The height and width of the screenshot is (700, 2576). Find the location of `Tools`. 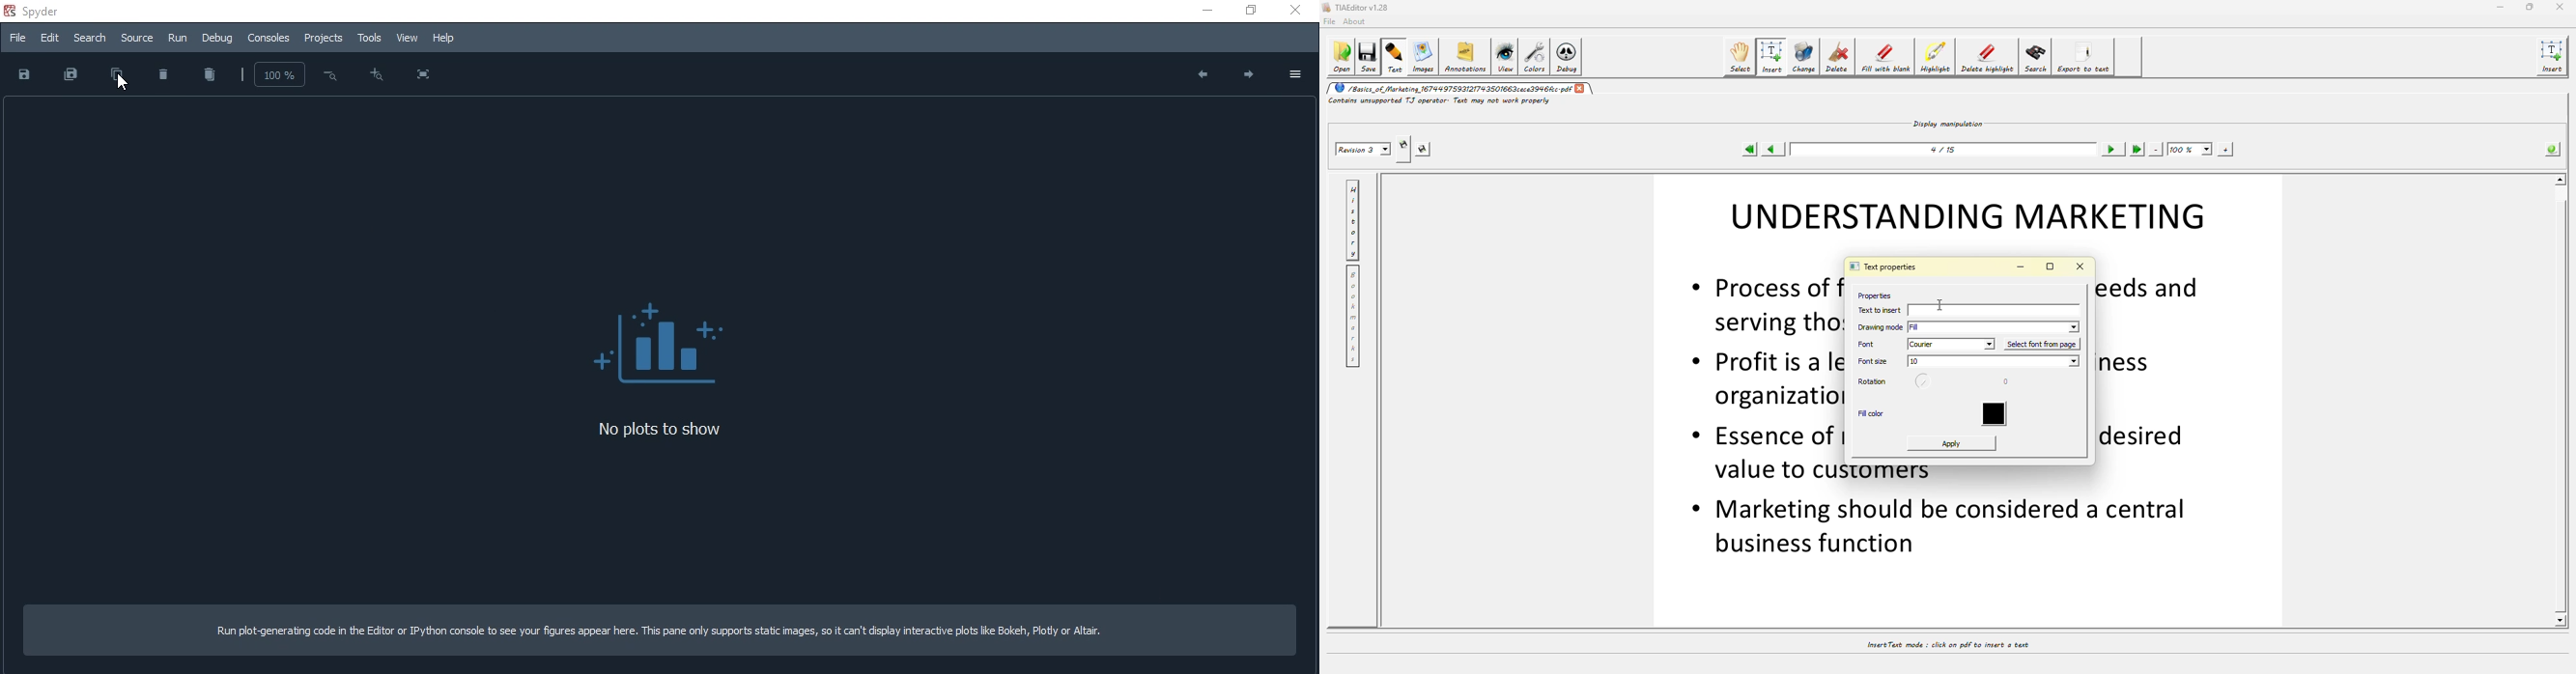

Tools is located at coordinates (370, 40).